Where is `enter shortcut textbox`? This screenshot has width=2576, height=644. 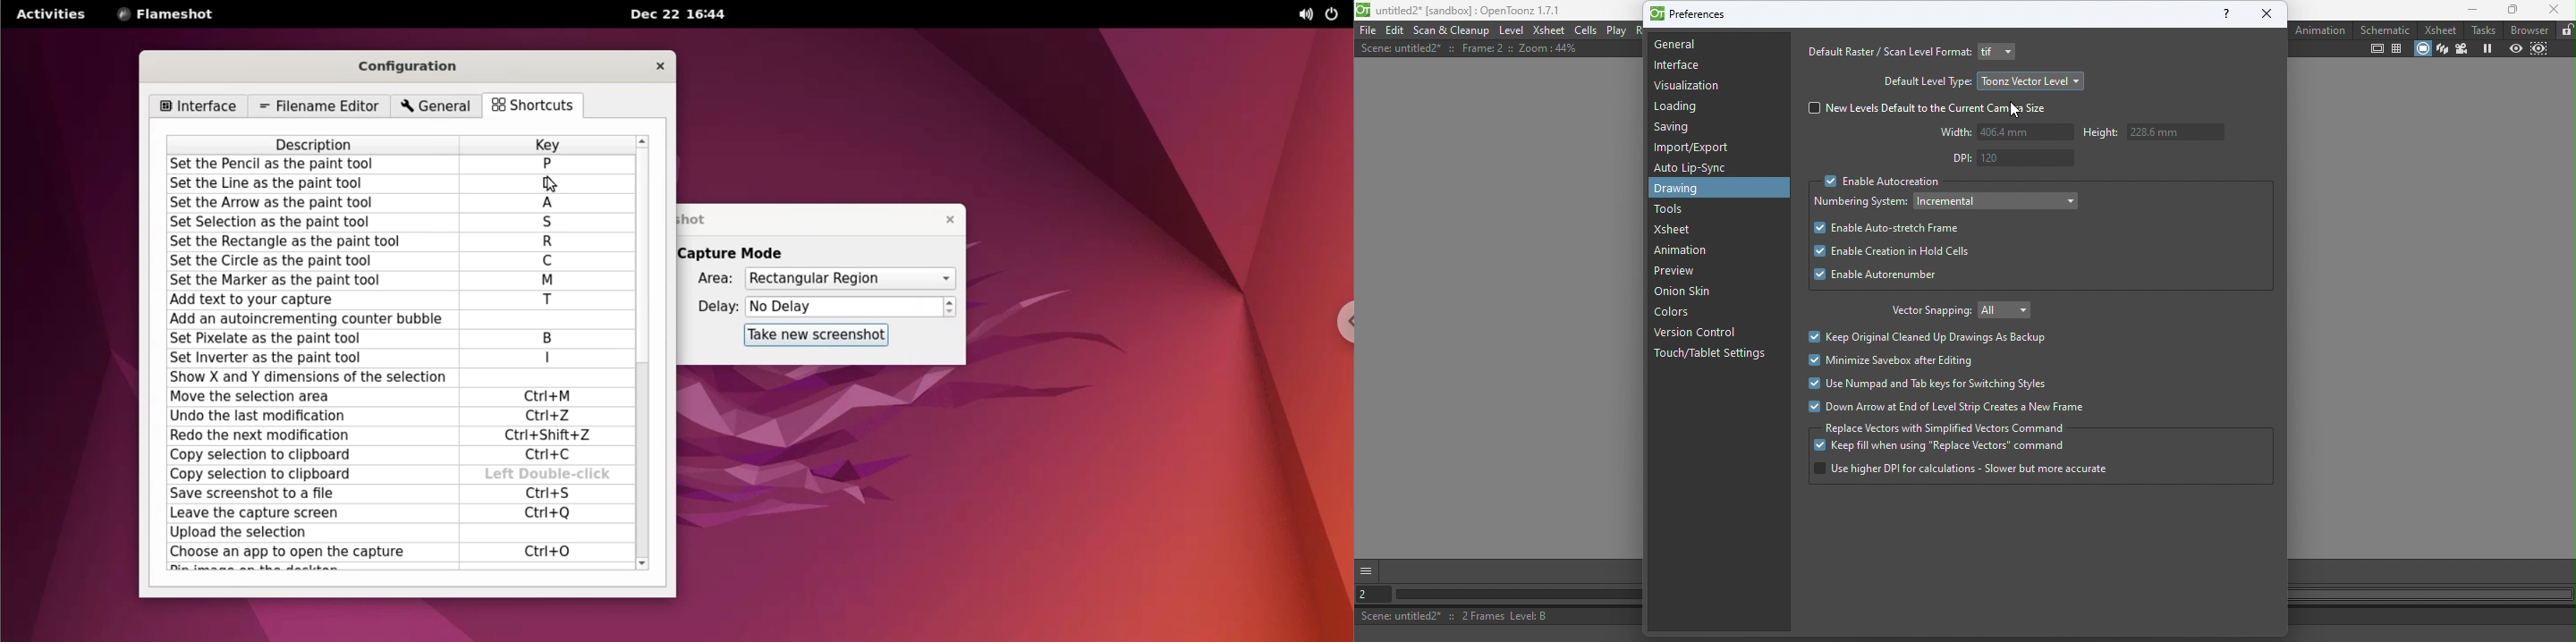 enter shortcut textbox is located at coordinates (543, 378).